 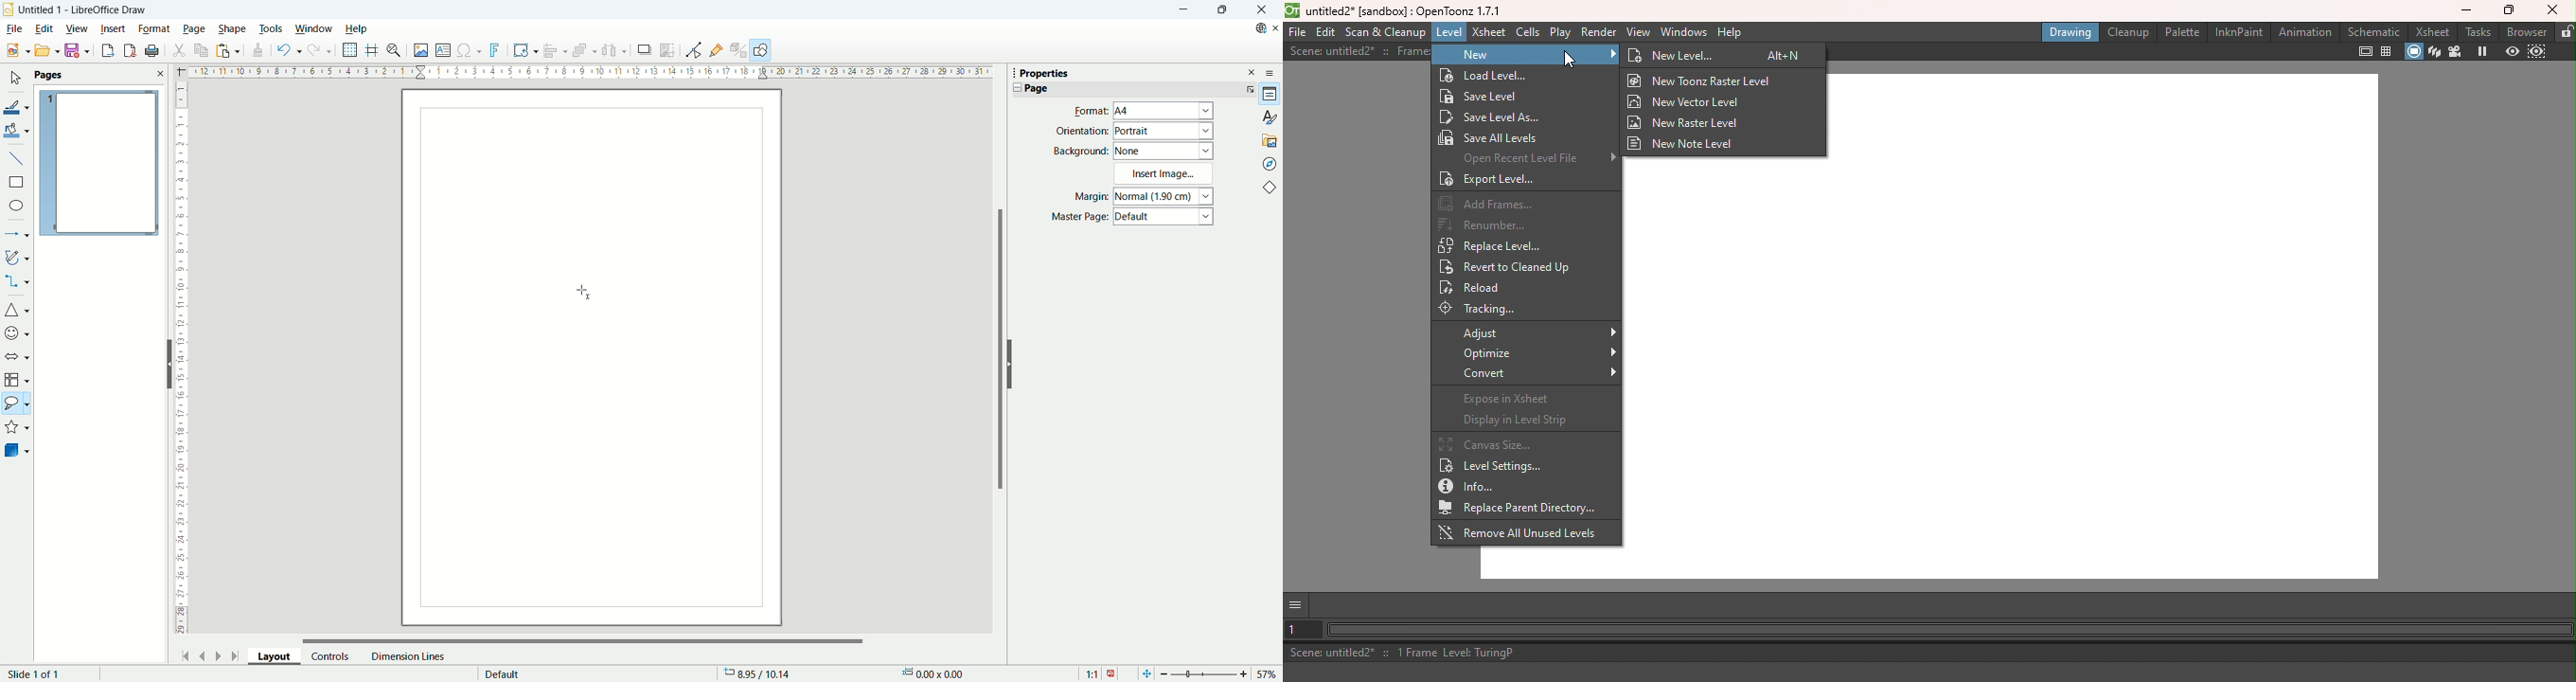 I want to click on symbol shapes, so click(x=17, y=332).